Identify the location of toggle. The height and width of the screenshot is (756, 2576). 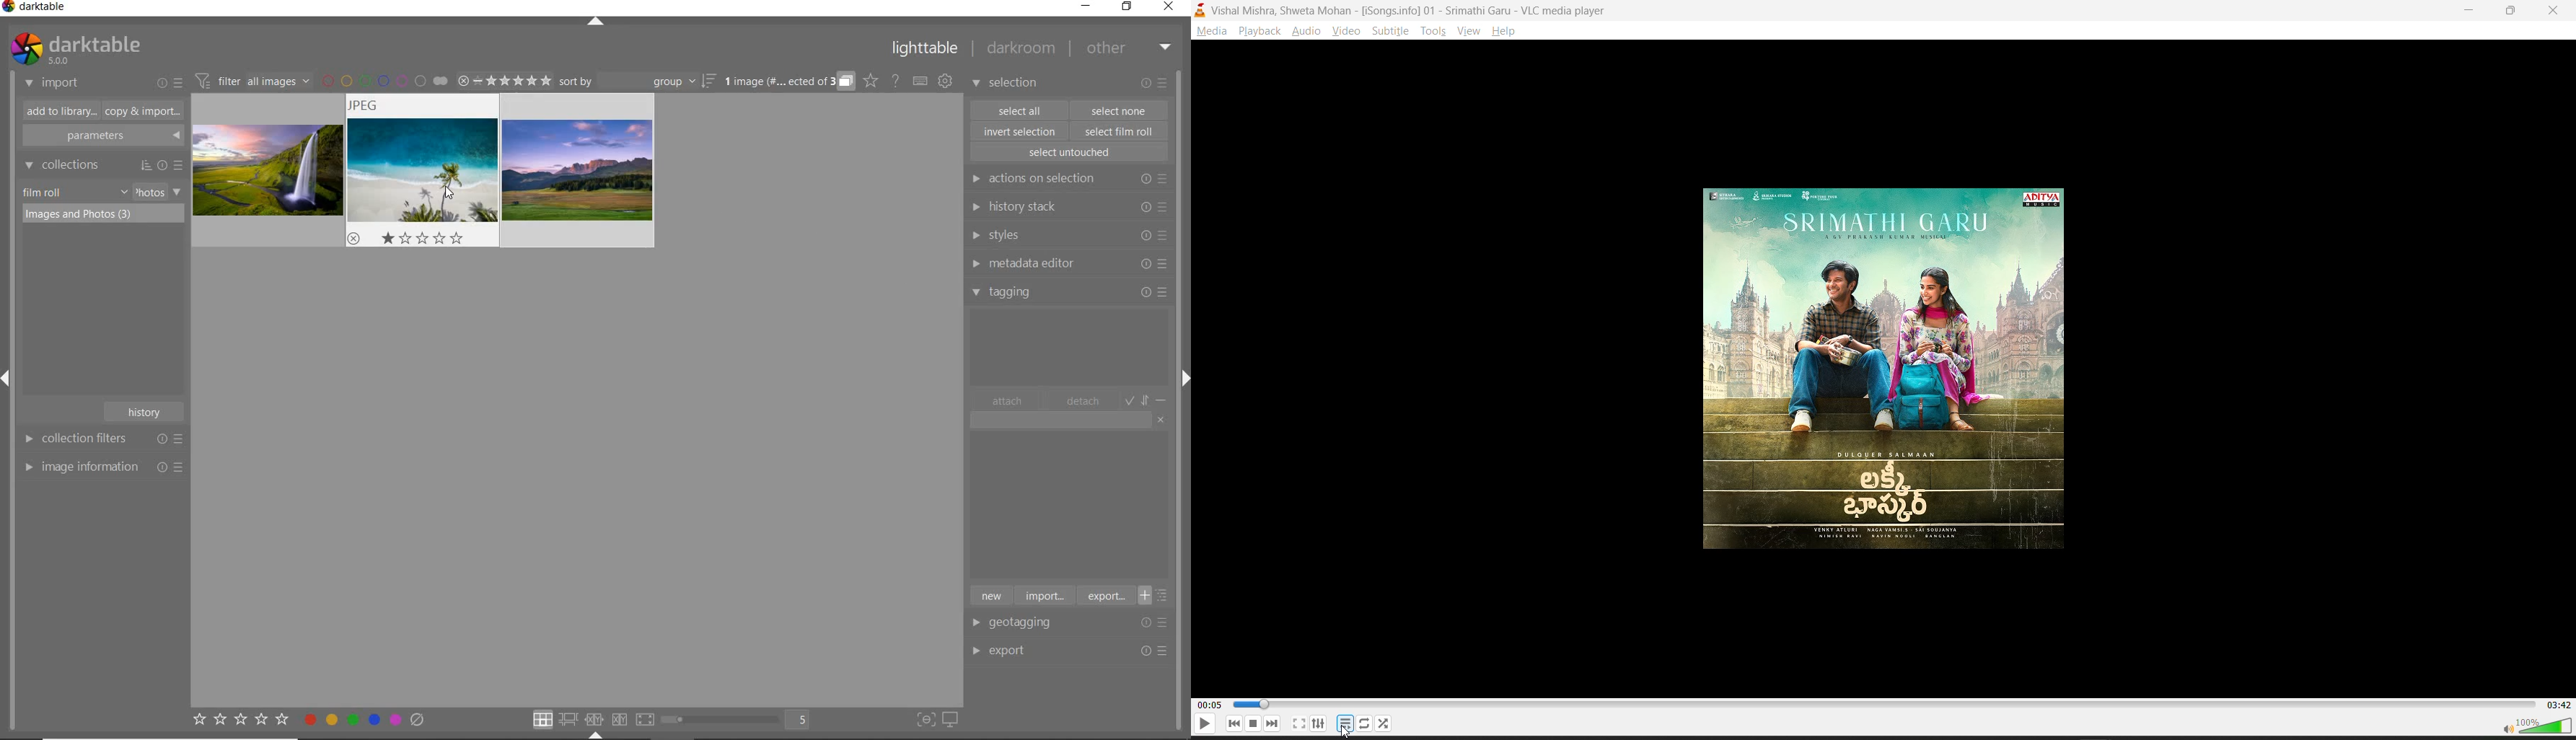
(1147, 399).